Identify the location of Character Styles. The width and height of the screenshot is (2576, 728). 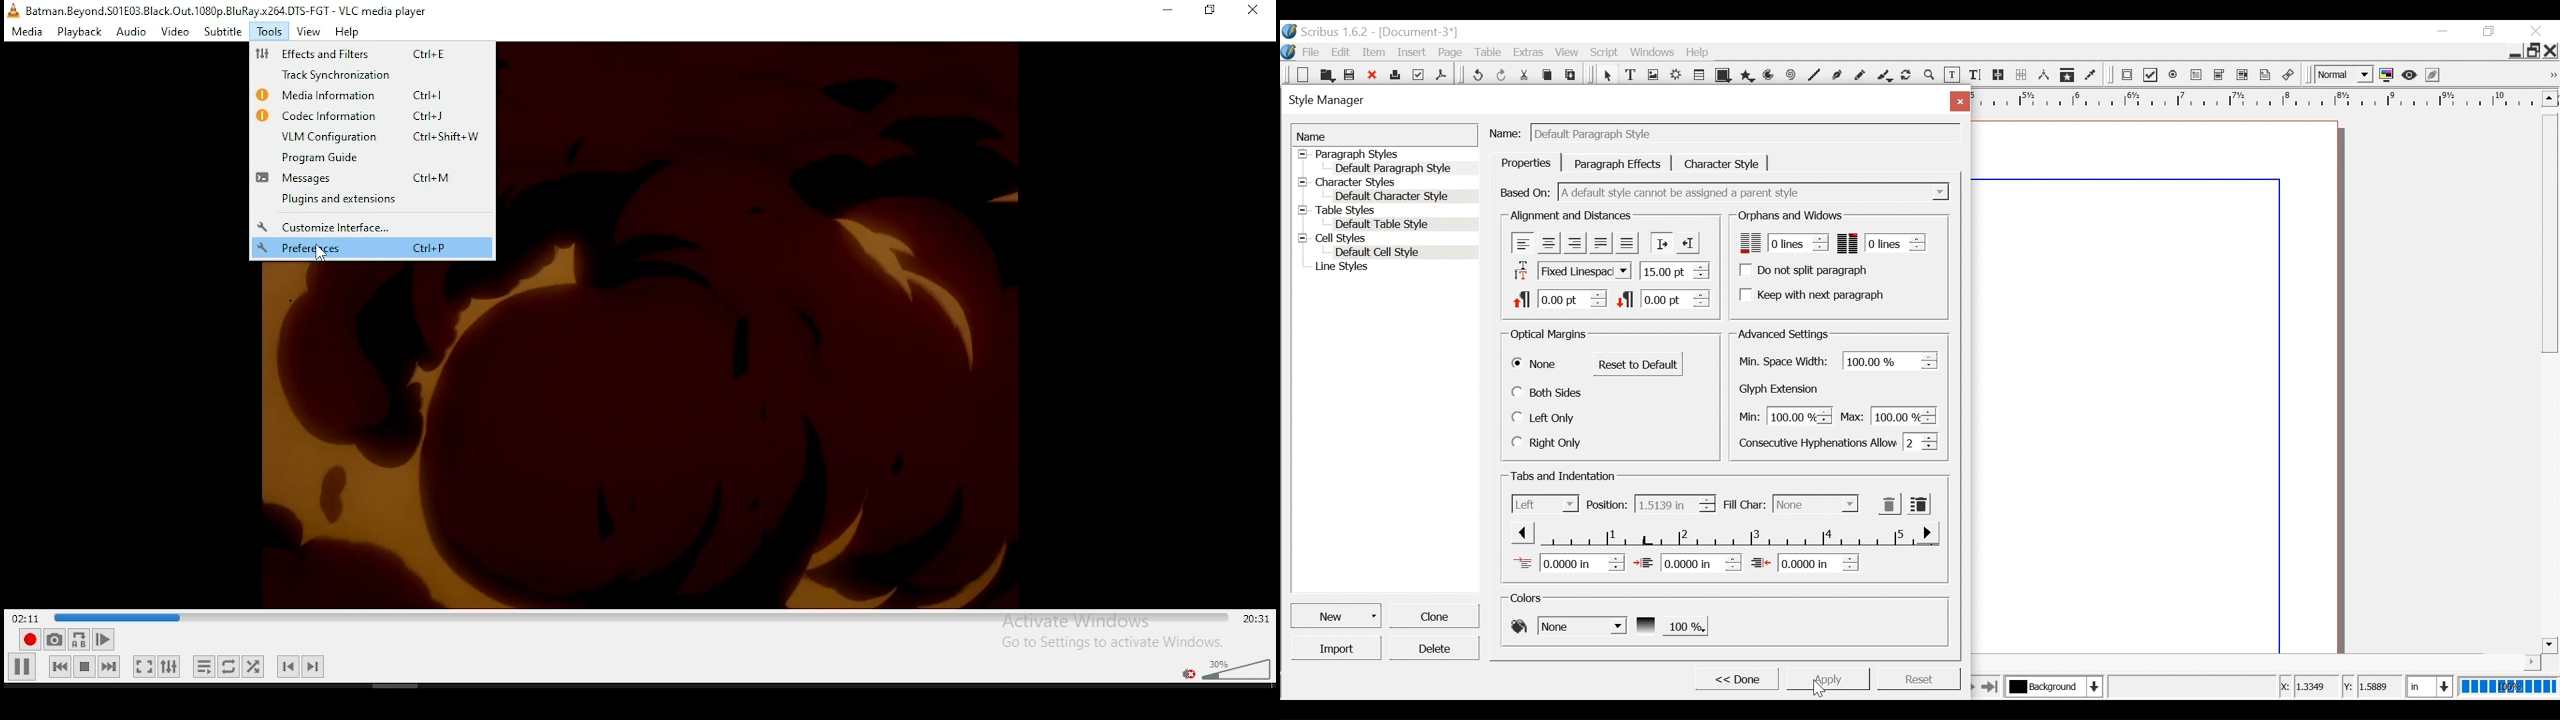
(1385, 183).